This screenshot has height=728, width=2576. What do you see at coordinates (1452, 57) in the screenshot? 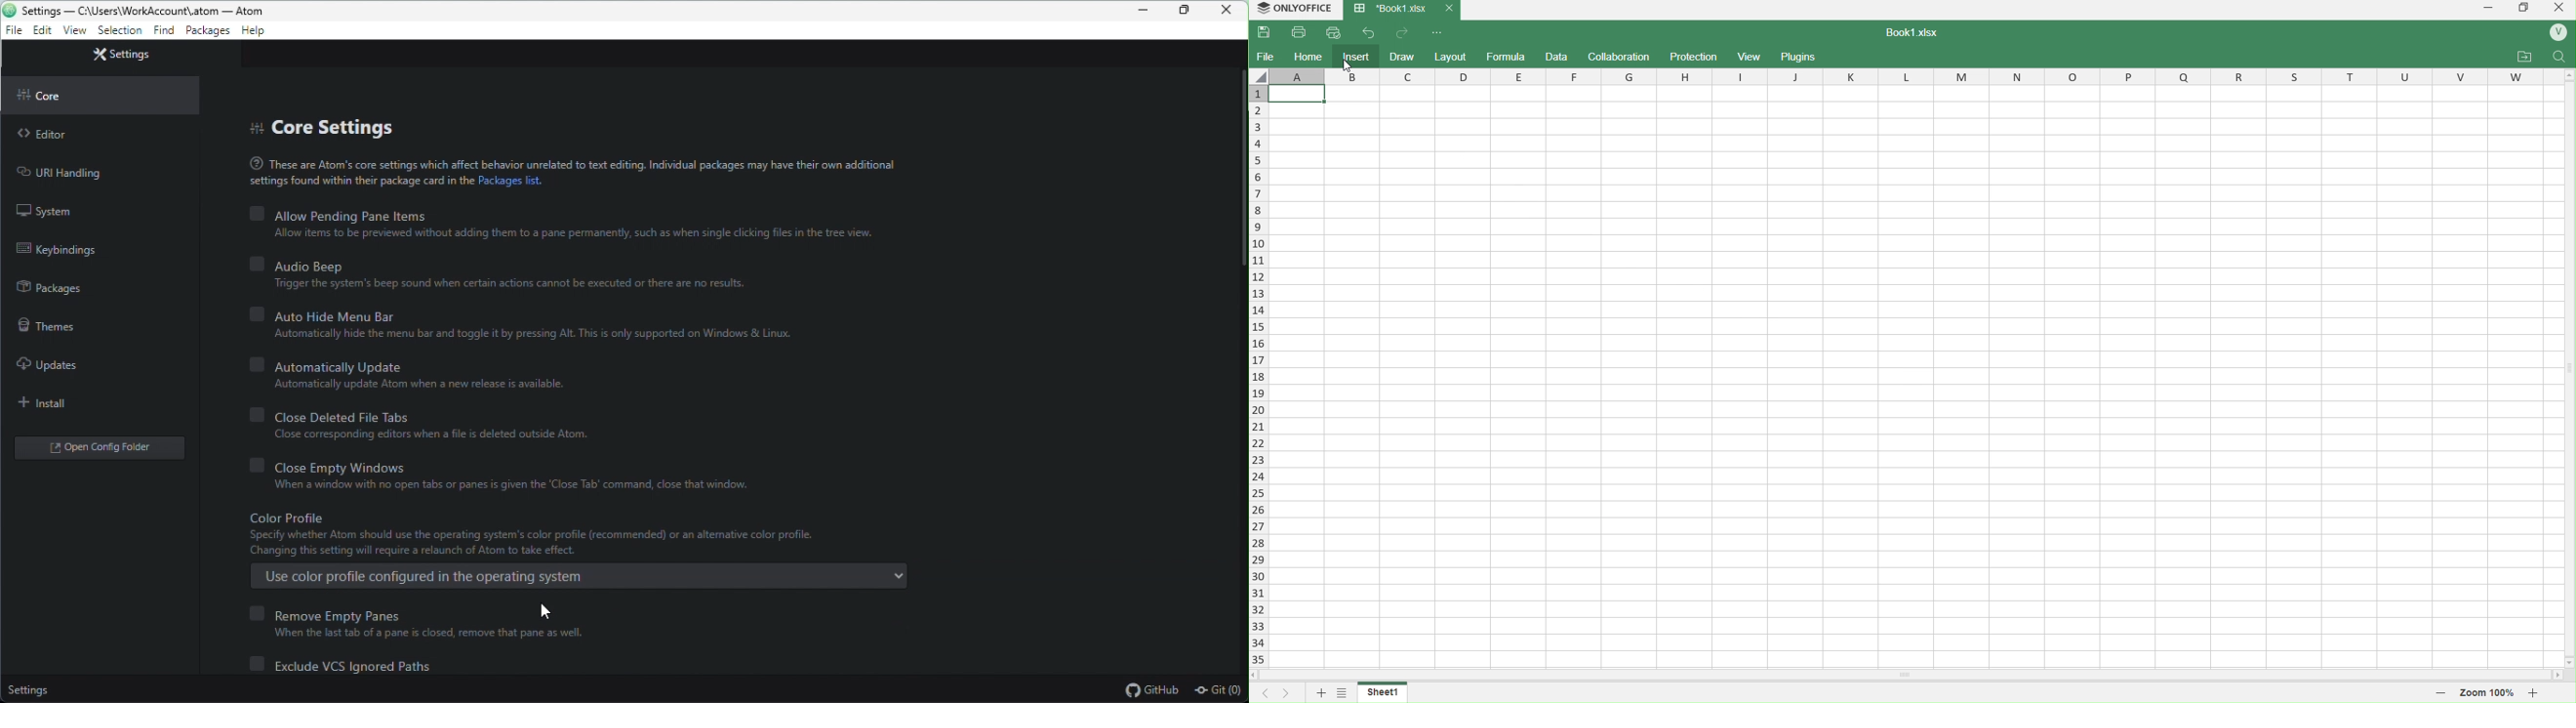
I see `layout` at bounding box center [1452, 57].